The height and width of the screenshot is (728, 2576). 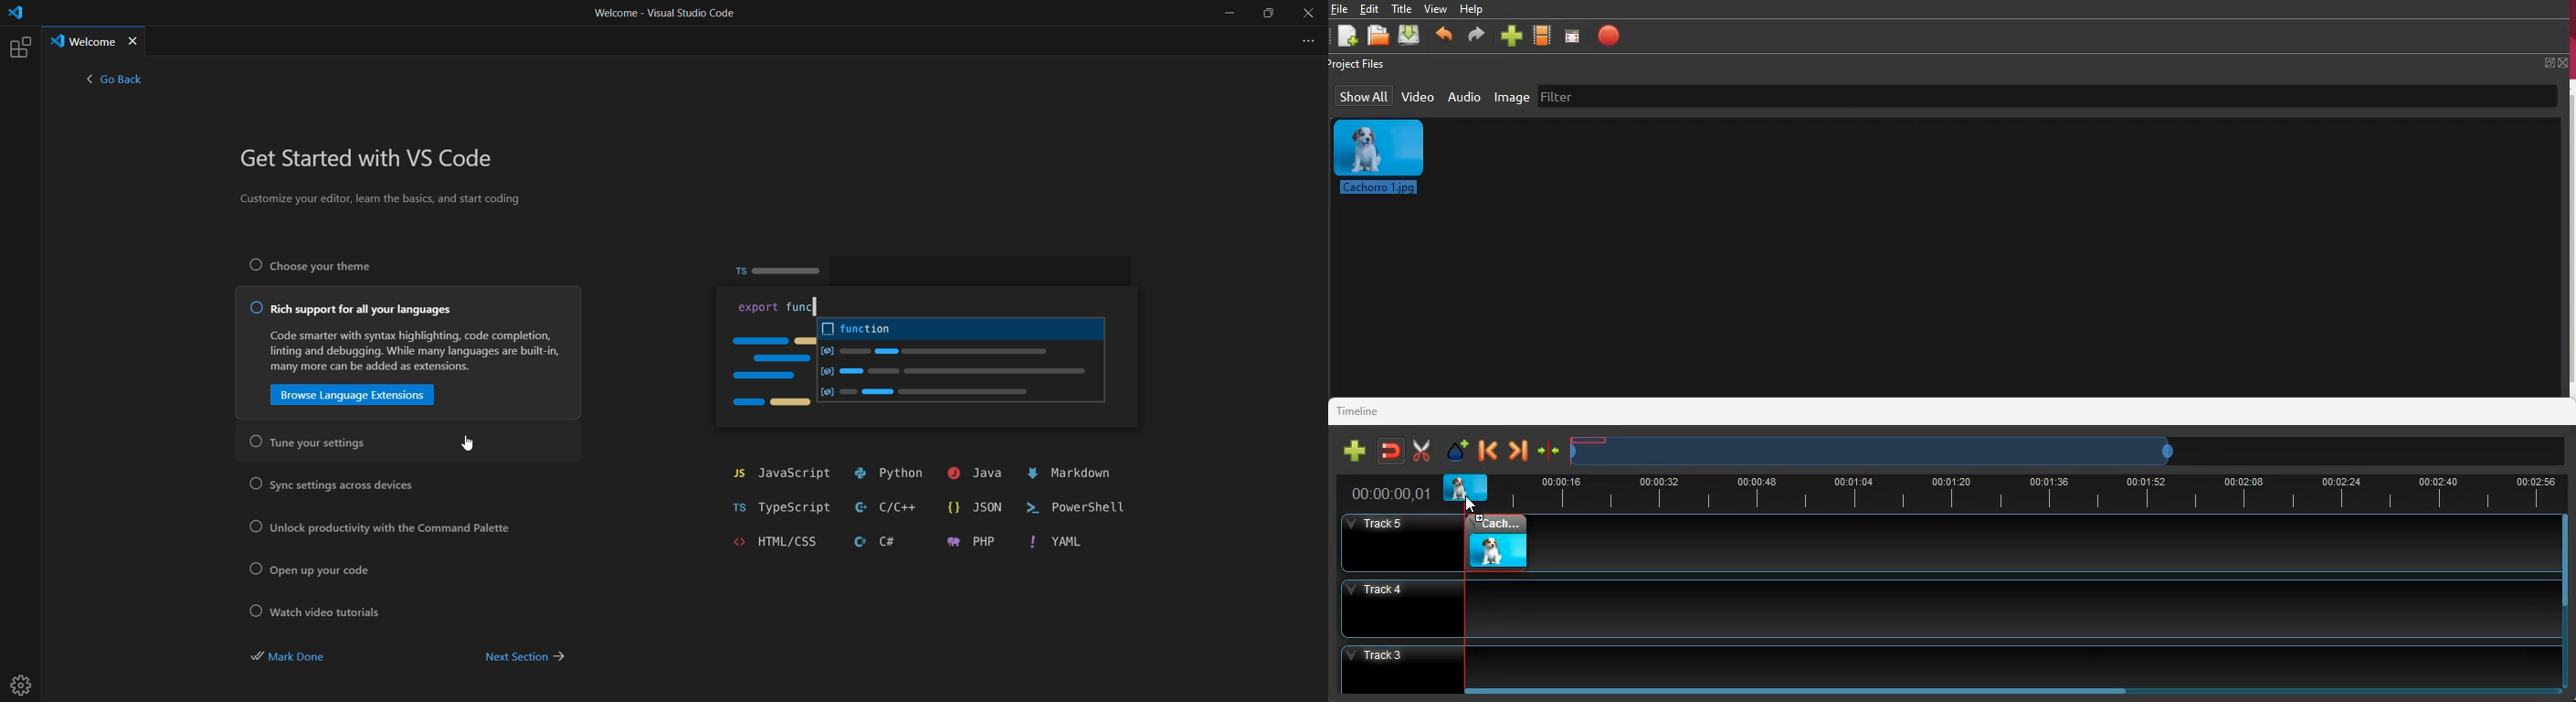 What do you see at coordinates (1438, 10) in the screenshot?
I see `view` at bounding box center [1438, 10].